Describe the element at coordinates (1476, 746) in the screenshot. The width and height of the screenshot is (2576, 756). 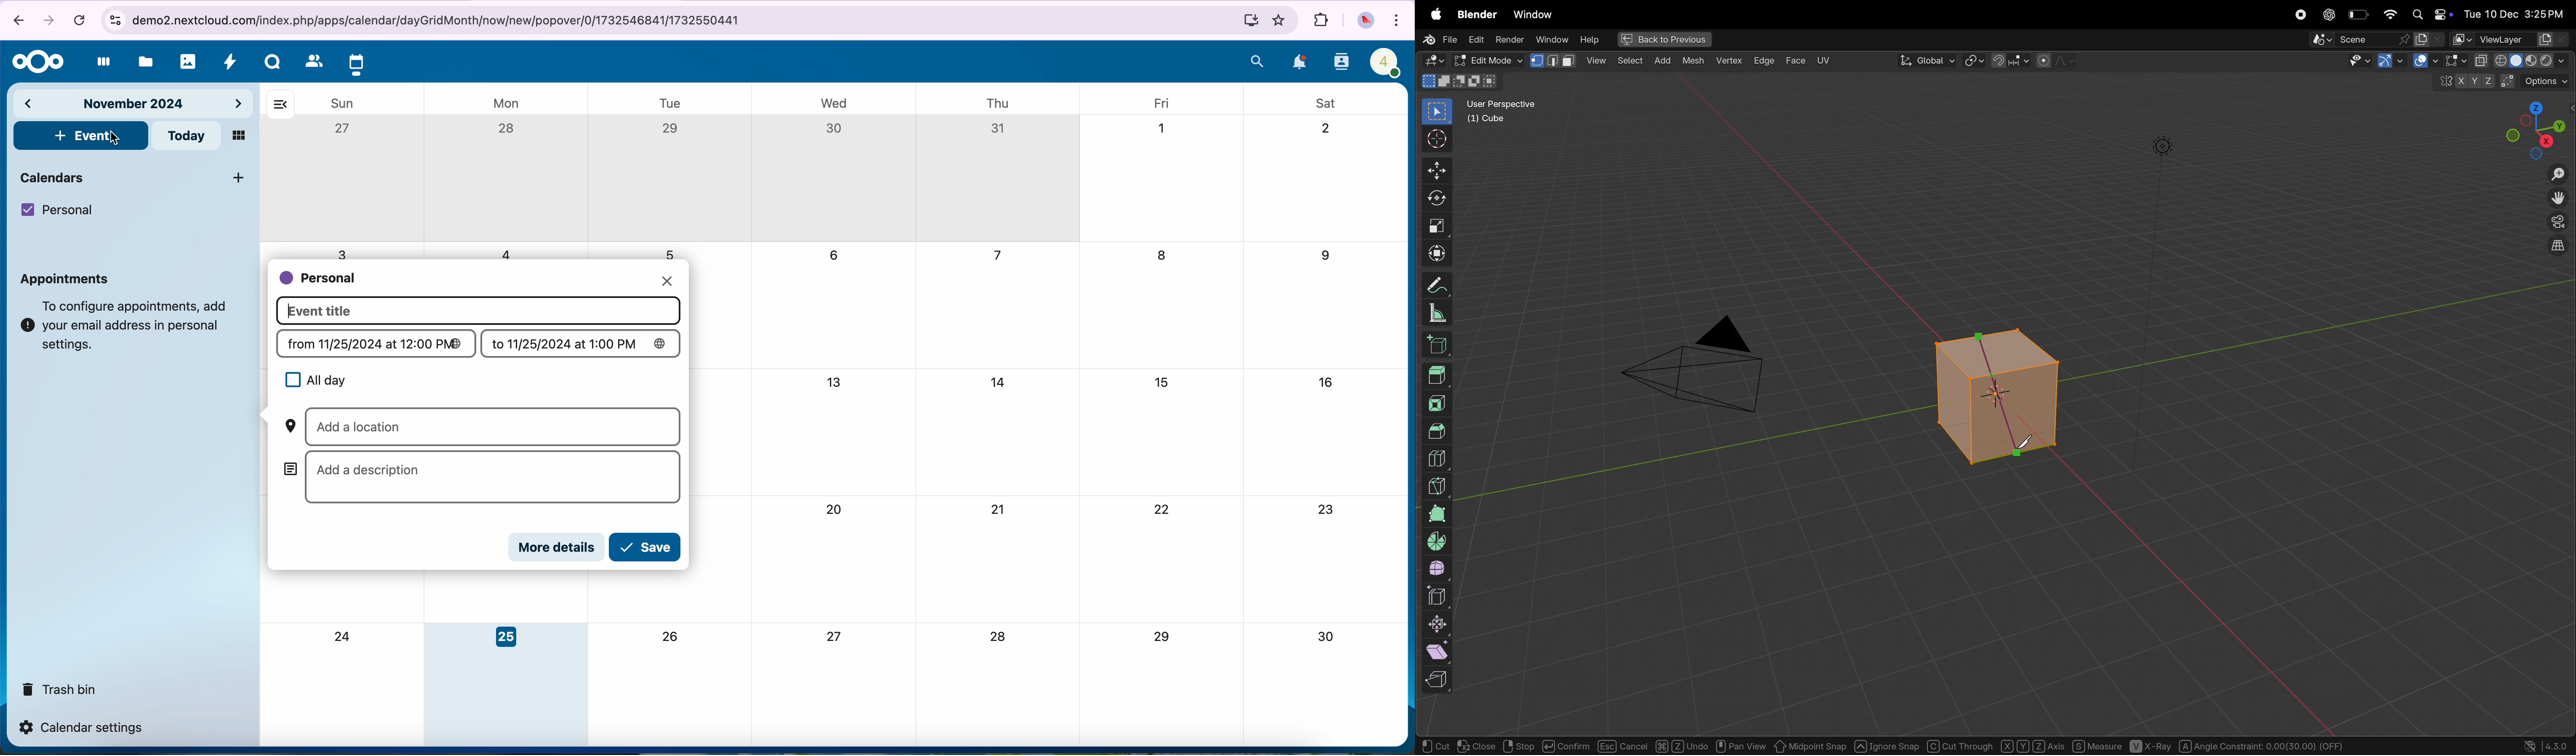
I see `Close` at that location.